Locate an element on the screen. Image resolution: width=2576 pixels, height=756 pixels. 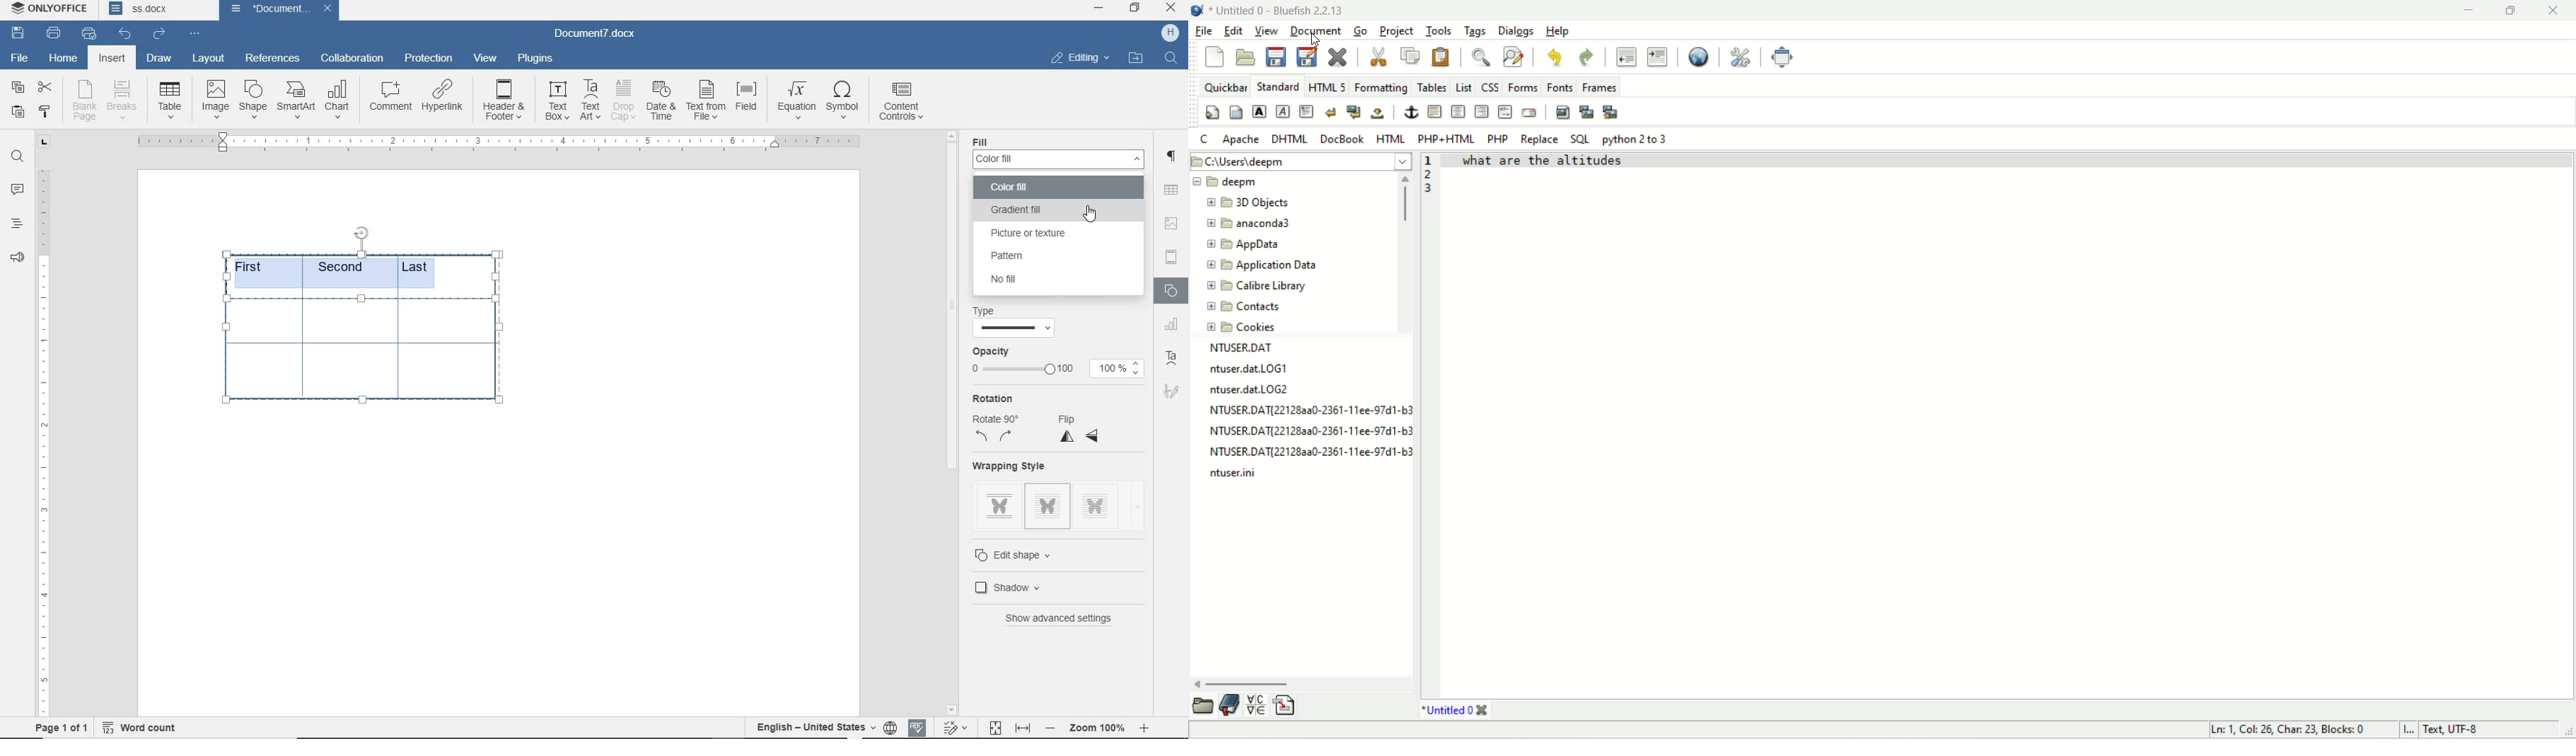
text language is located at coordinates (816, 726).